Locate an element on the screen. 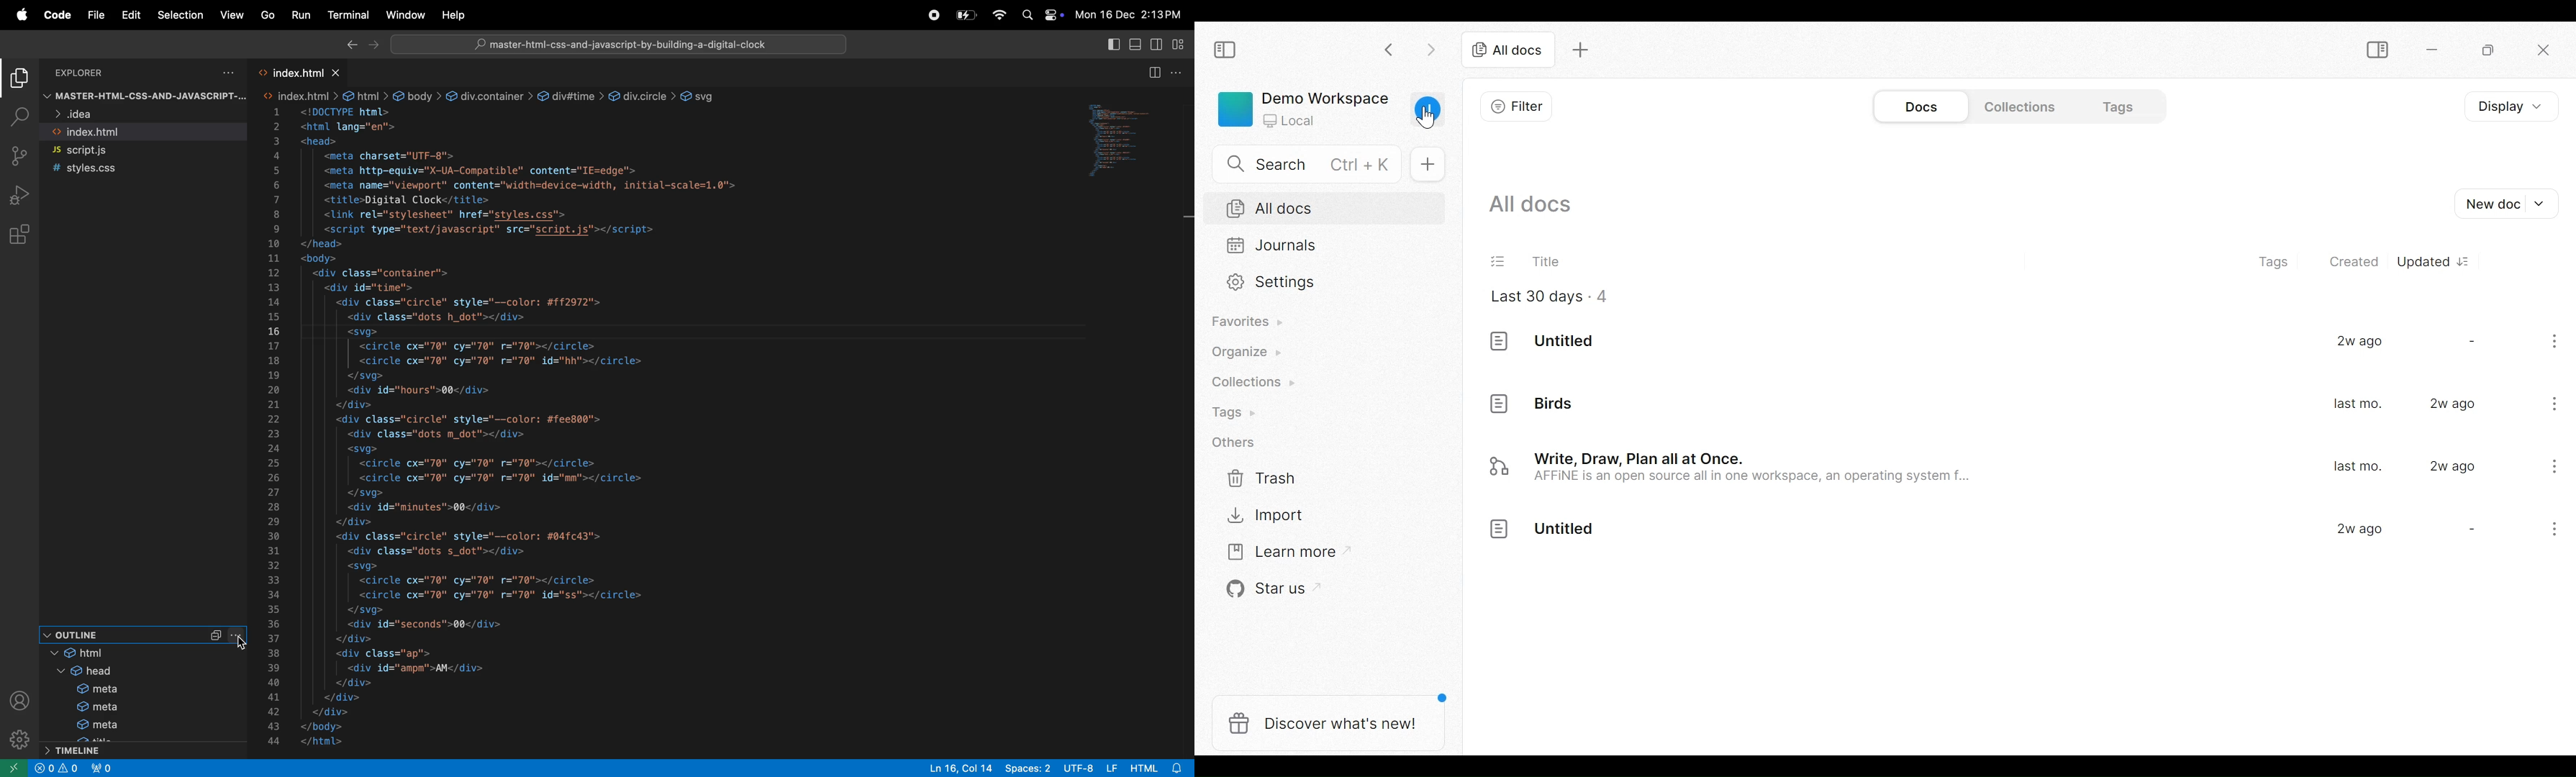  div is located at coordinates (489, 96).